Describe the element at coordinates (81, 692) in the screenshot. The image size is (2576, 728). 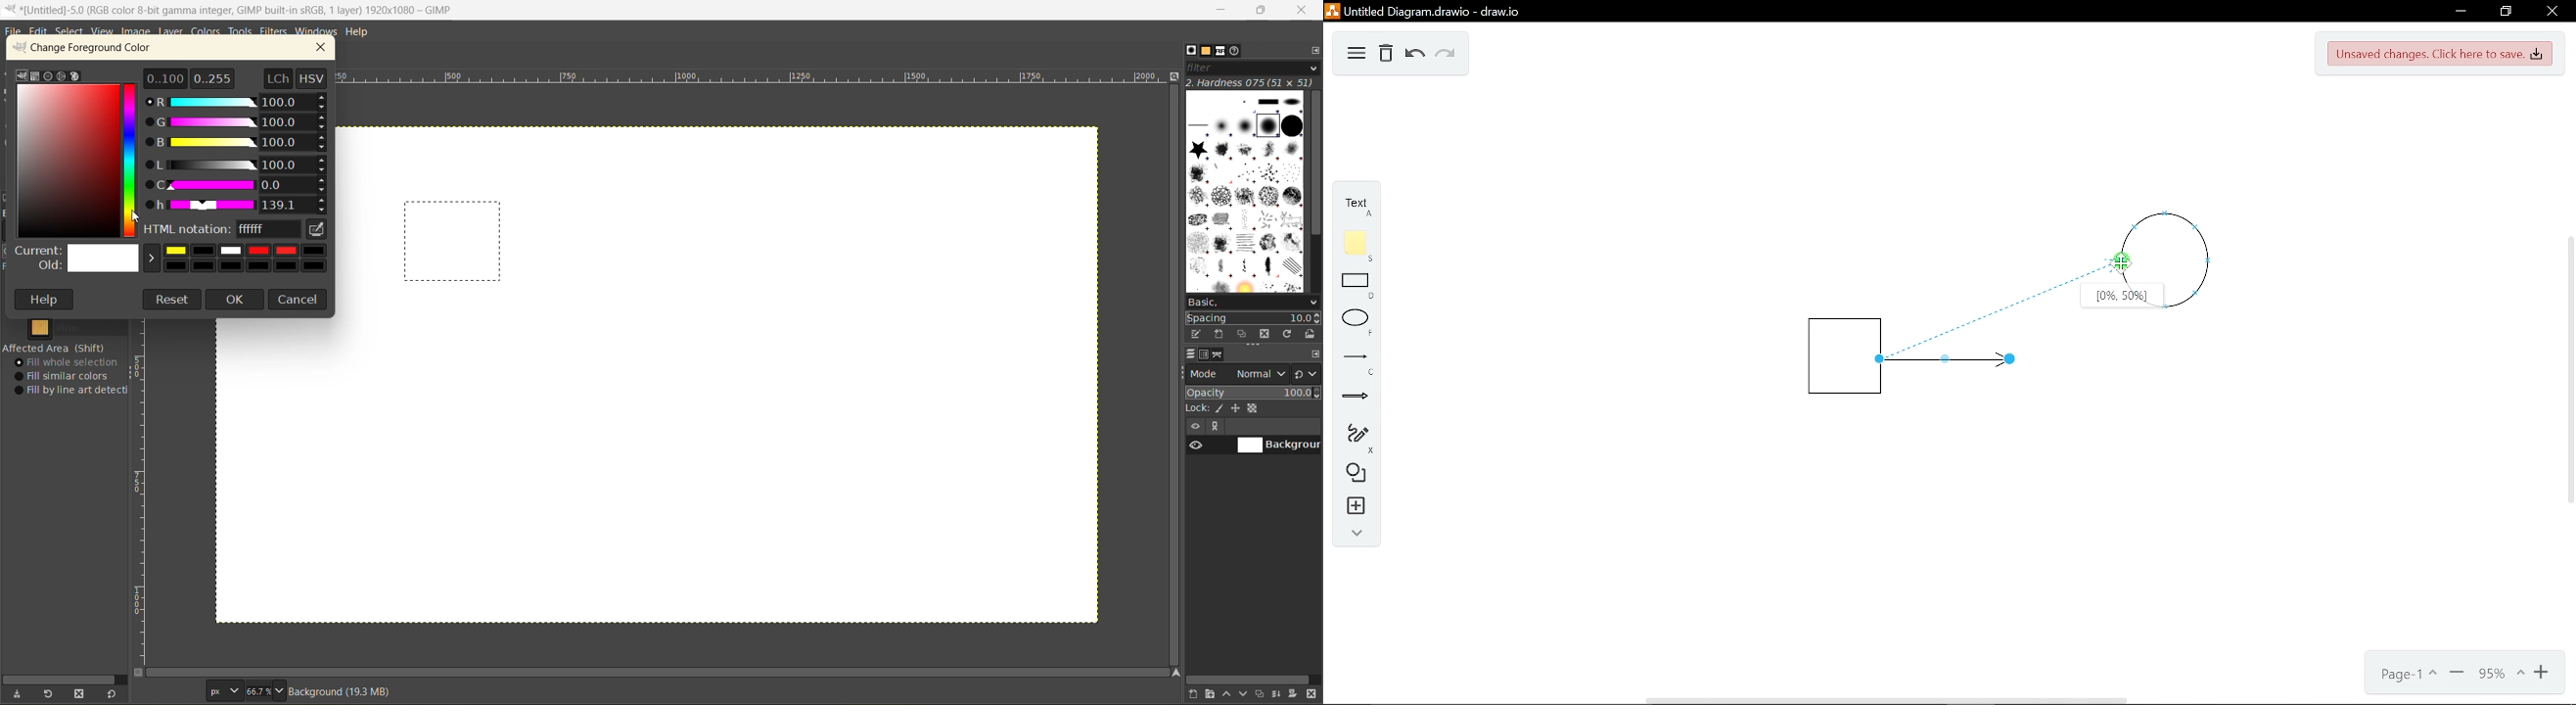
I see `delete tool preset` at that location.